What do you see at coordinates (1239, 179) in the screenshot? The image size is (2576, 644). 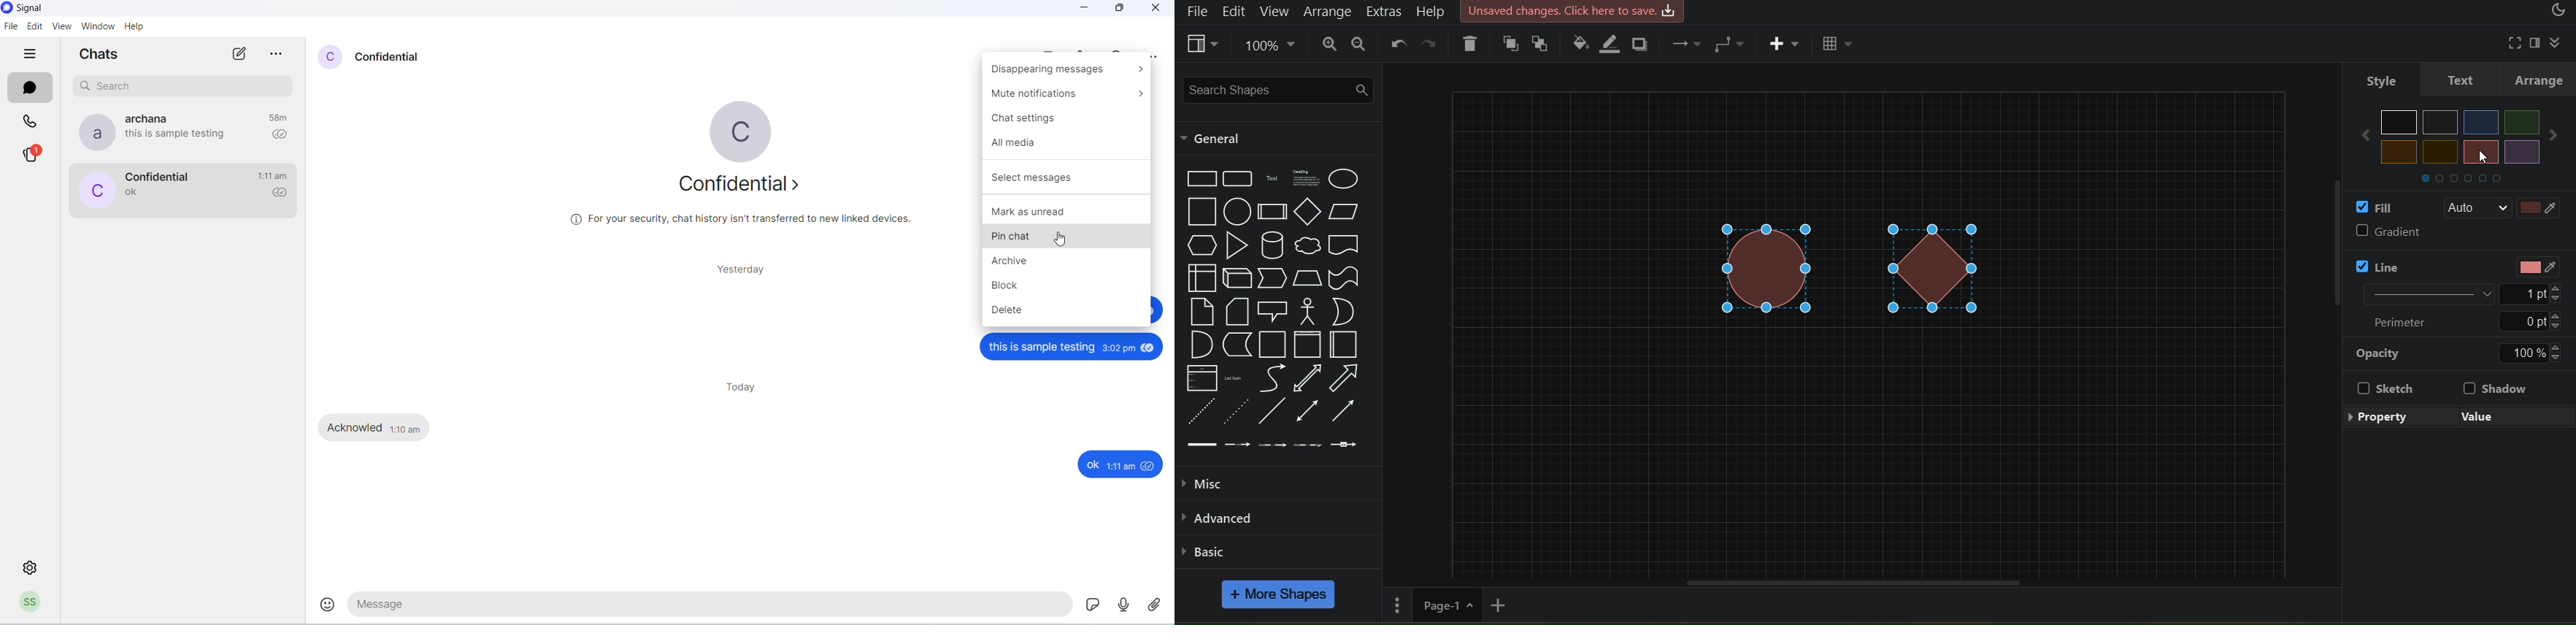 I see `Rounded Rectangle` at bounding box center [1239, 179].